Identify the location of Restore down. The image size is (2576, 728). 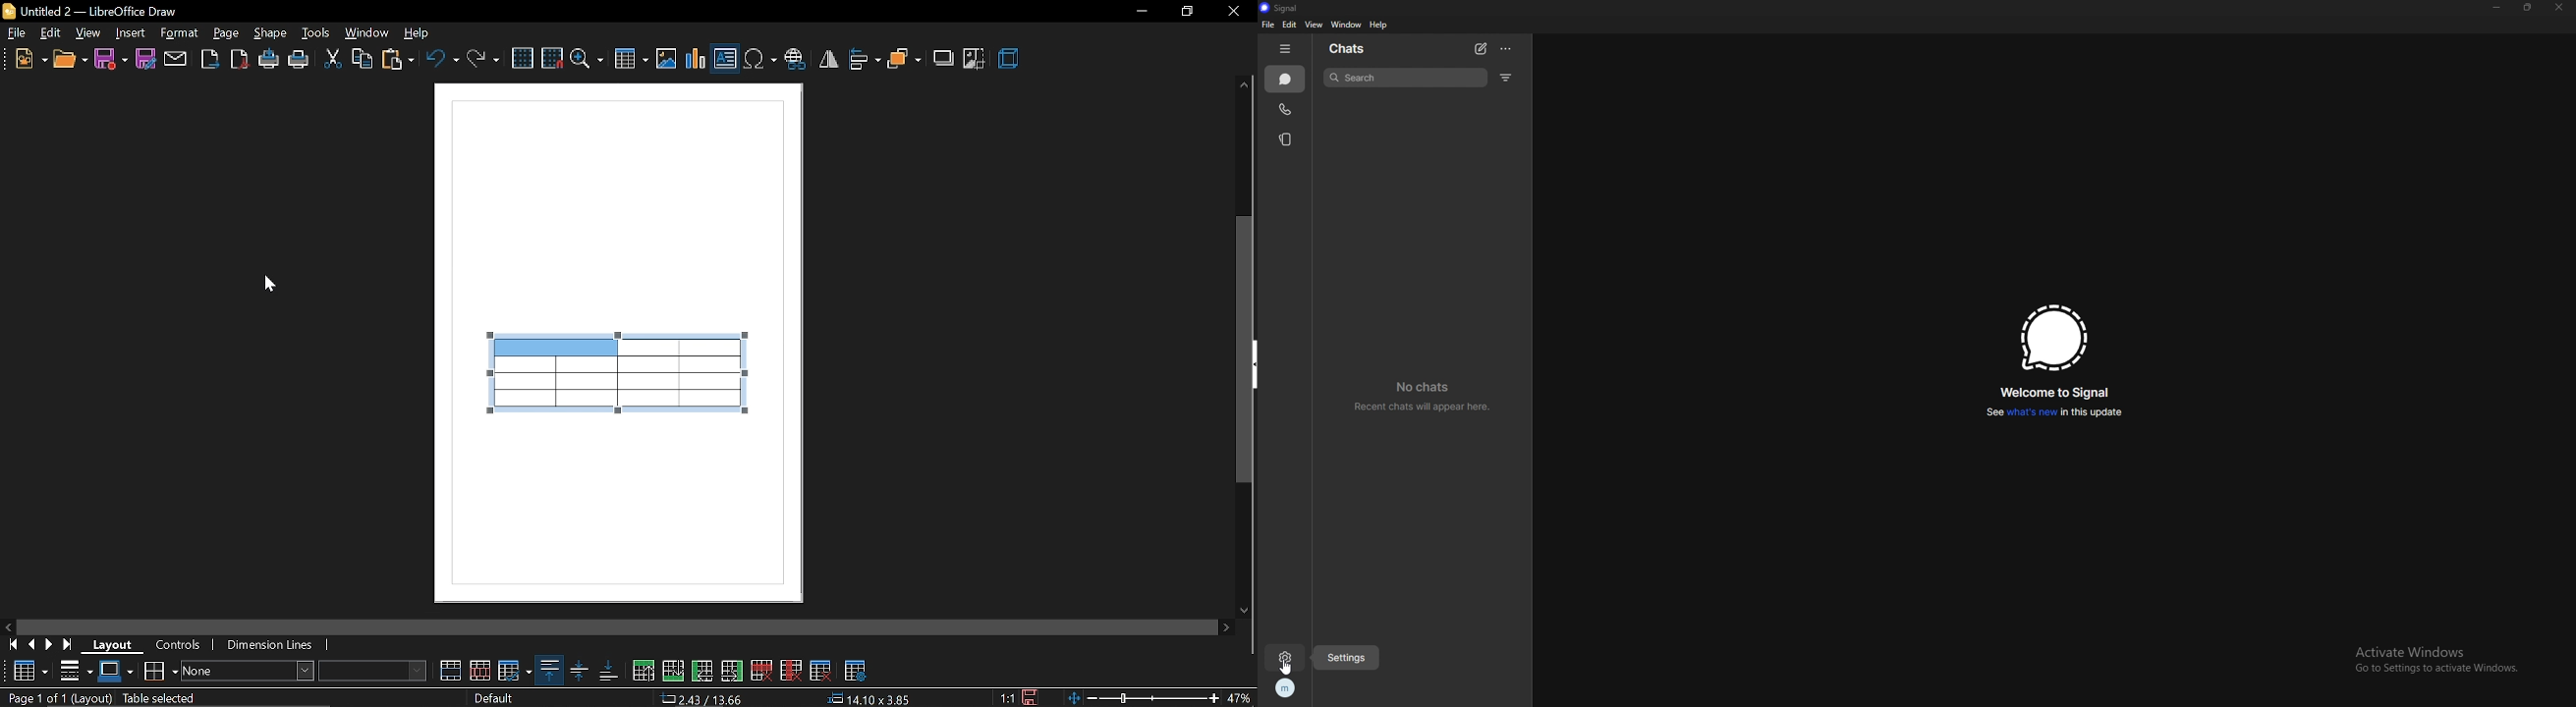
(1184, 13).